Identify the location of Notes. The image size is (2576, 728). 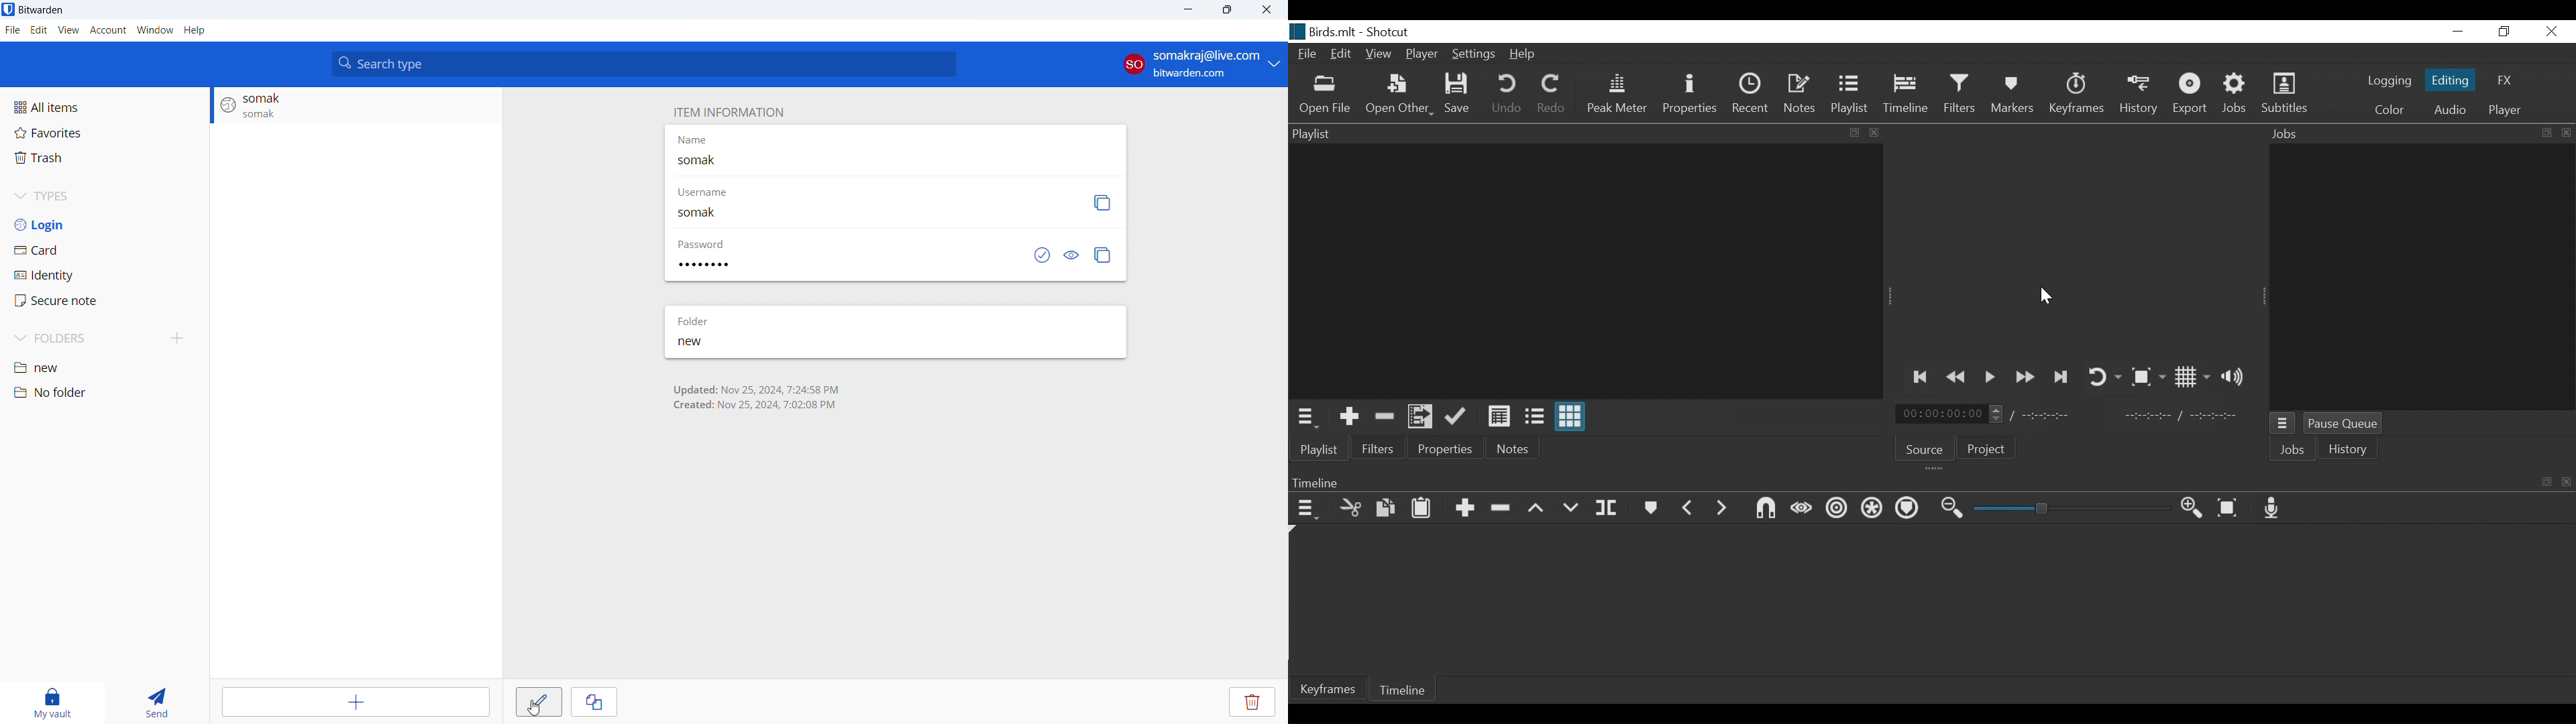
(1801, 92).